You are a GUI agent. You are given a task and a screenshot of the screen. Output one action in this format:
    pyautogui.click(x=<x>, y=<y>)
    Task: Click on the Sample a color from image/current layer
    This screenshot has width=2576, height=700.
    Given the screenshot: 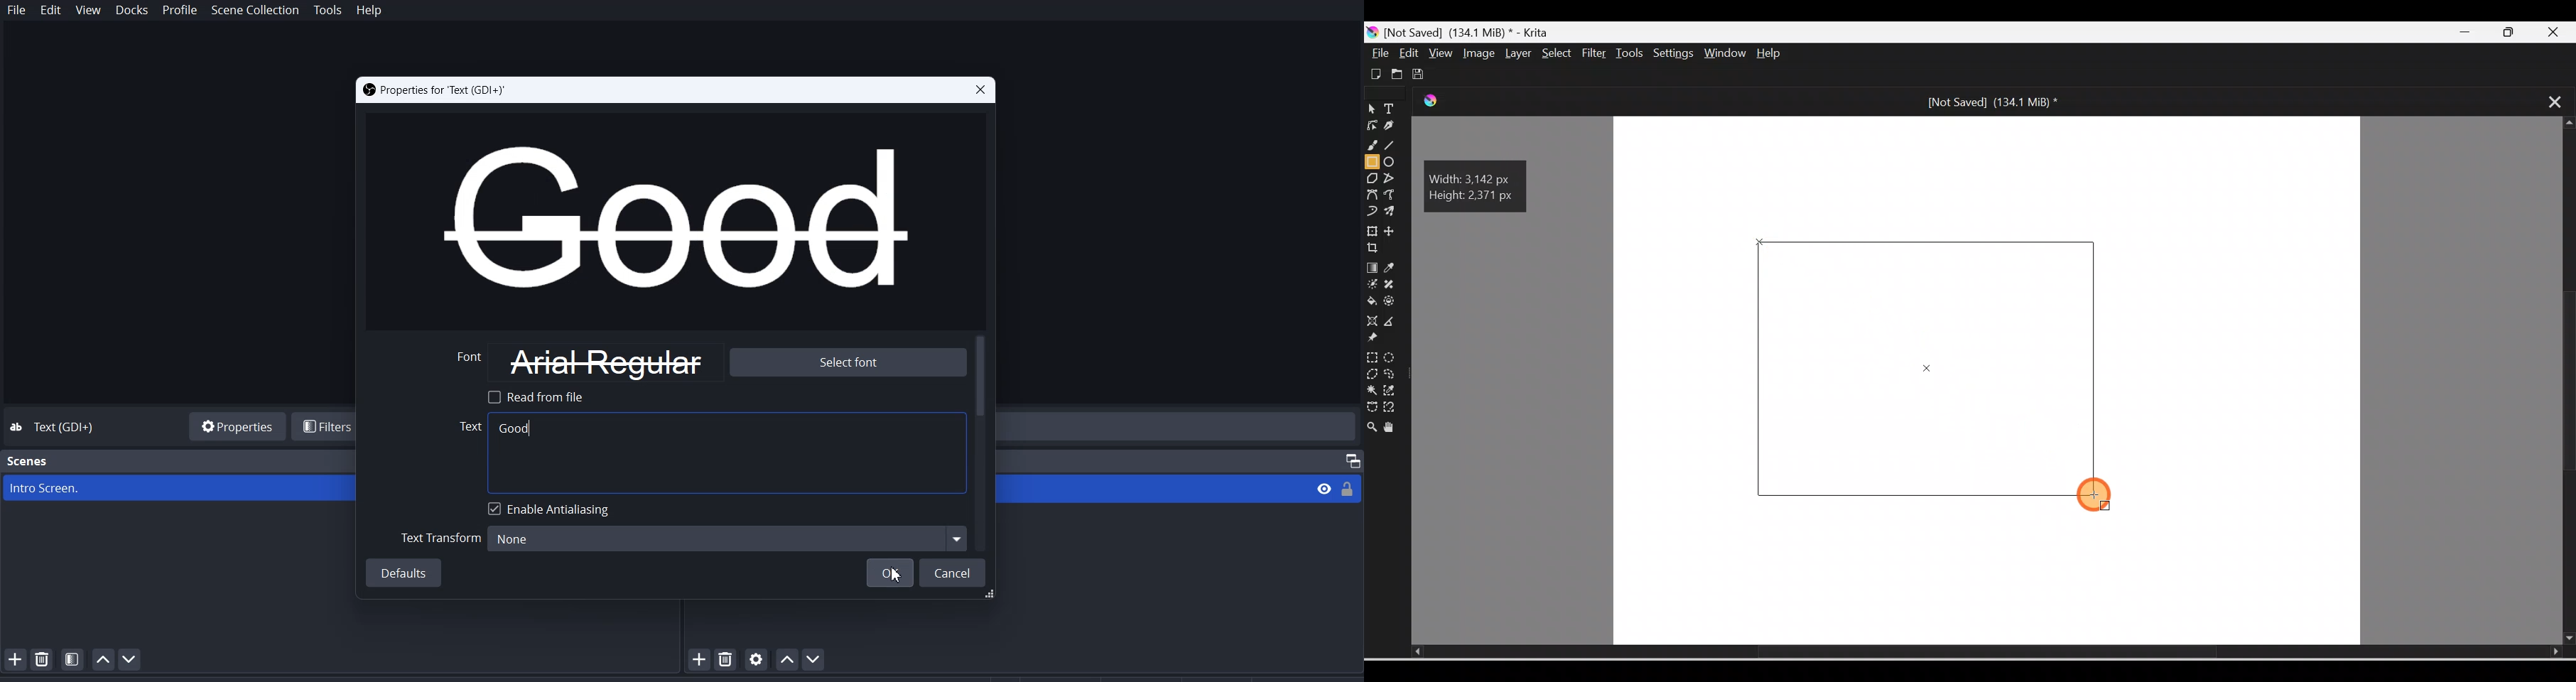 What is the action you would take?
    pyautogui.click(x=1394, y=268)
    